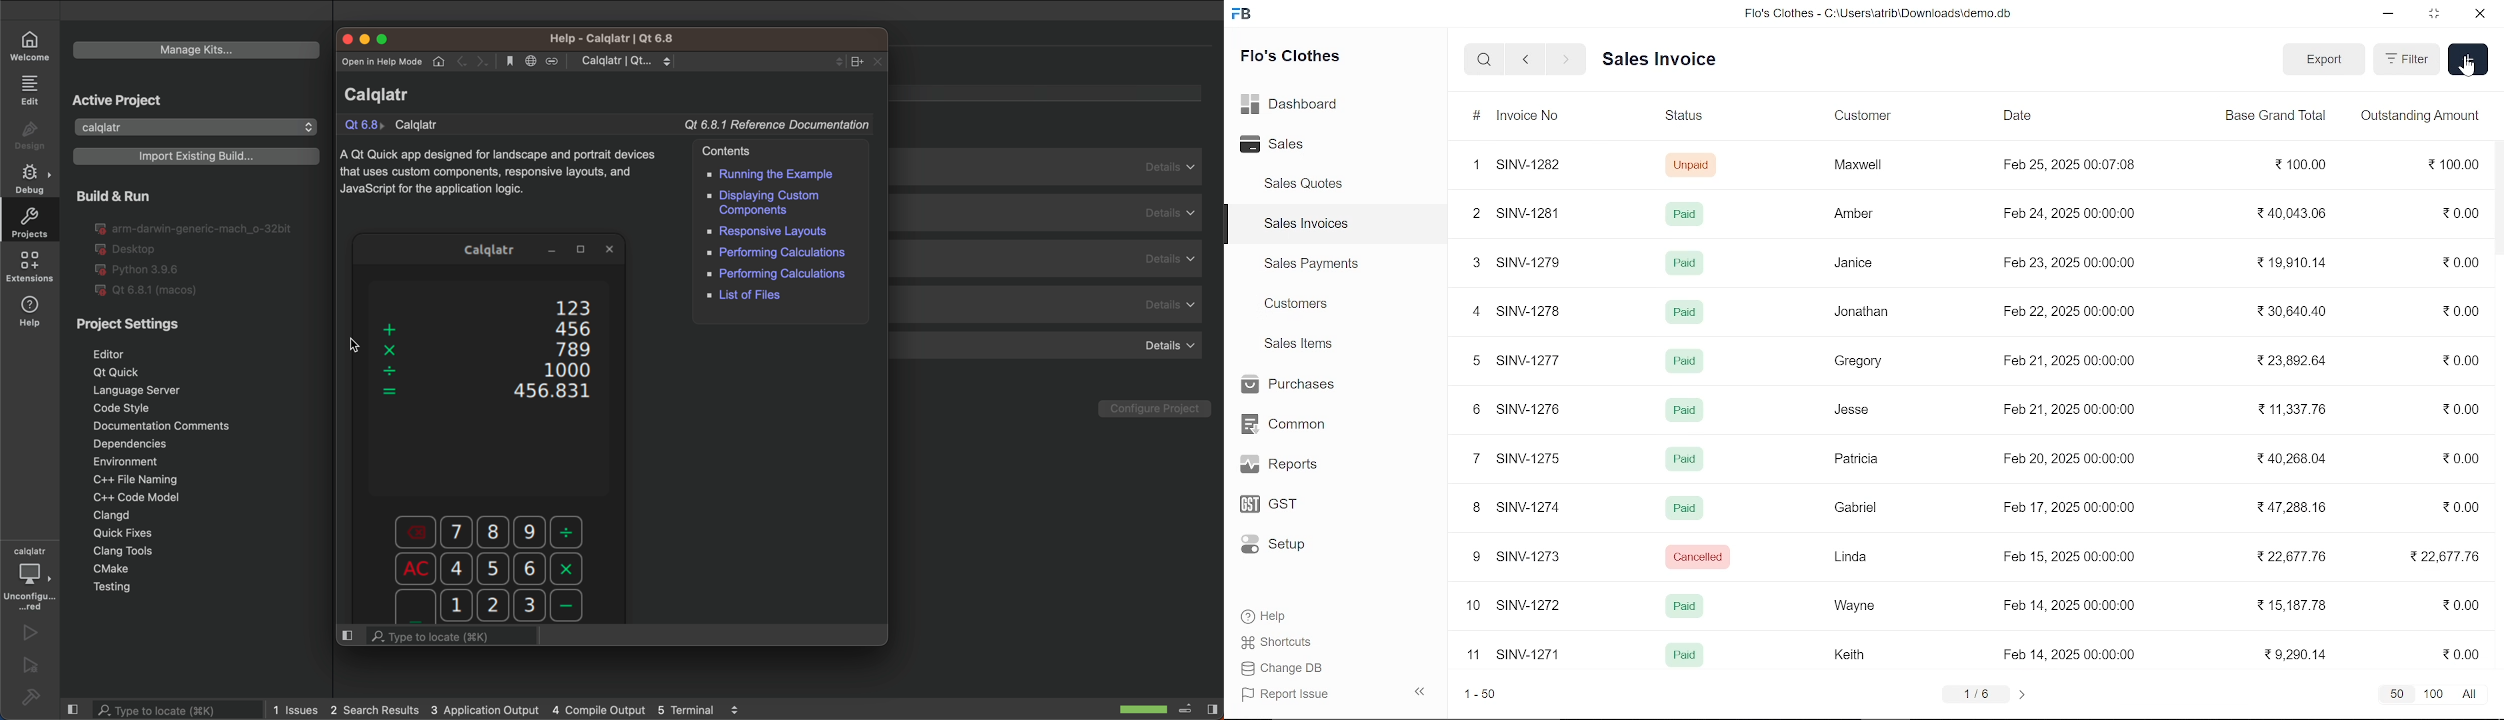  Describe the element at coordinates (1481, 696) in the screenshot. I see `1-50` at that location.